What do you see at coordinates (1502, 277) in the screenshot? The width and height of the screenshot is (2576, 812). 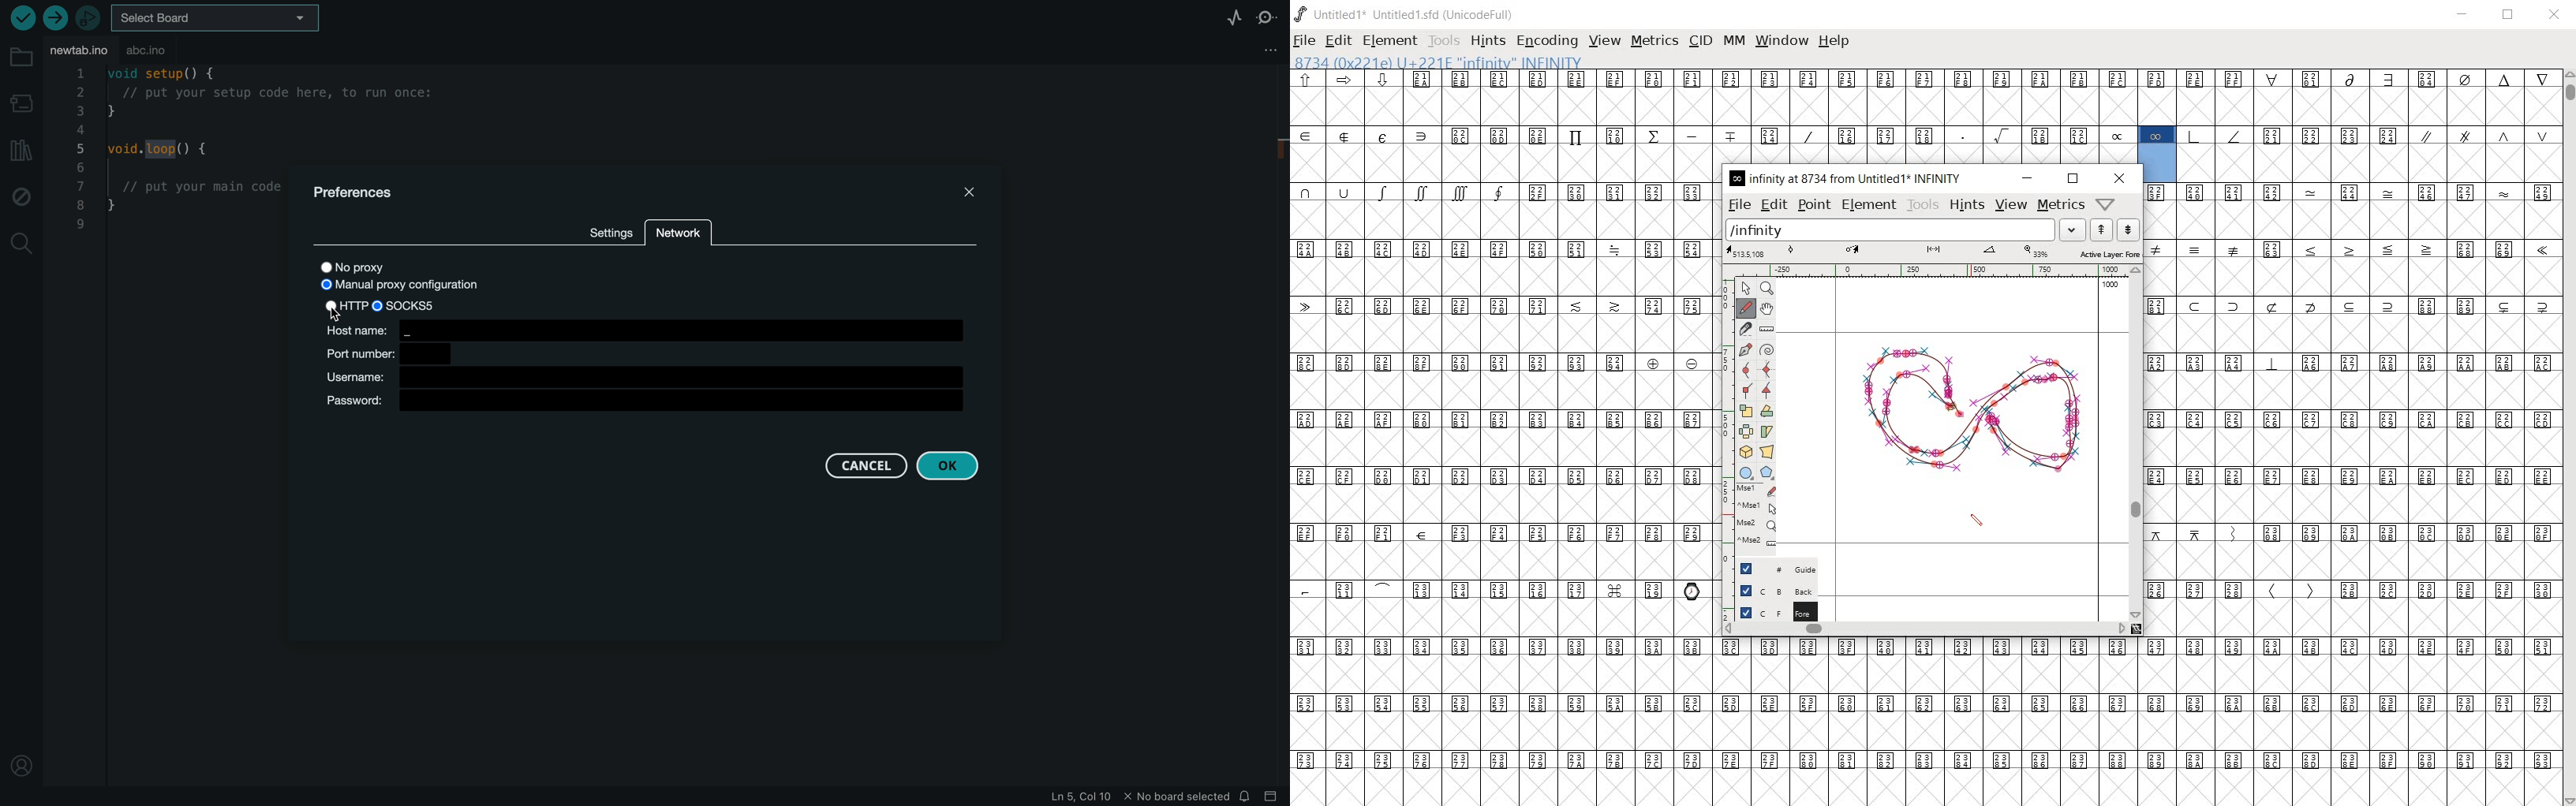 I see `empty glyph slots` at bounding box center [1502, 277].